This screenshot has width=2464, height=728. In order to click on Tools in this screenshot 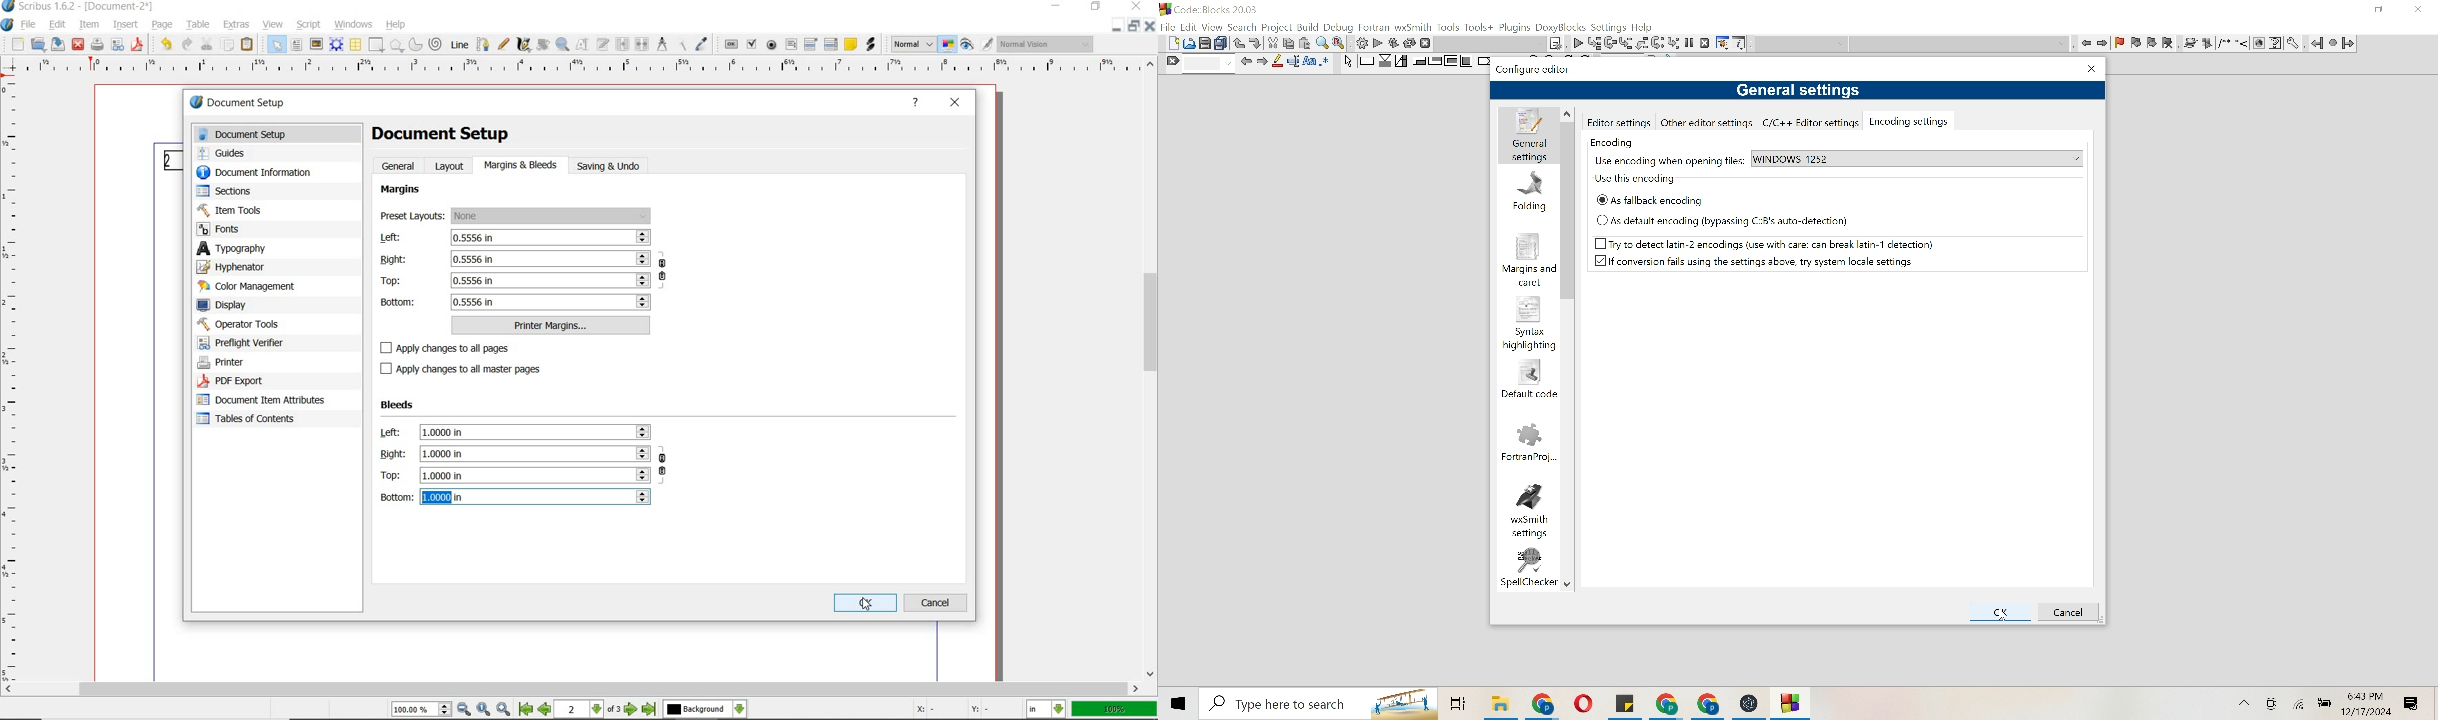, I will do `click(1449, 28)`.